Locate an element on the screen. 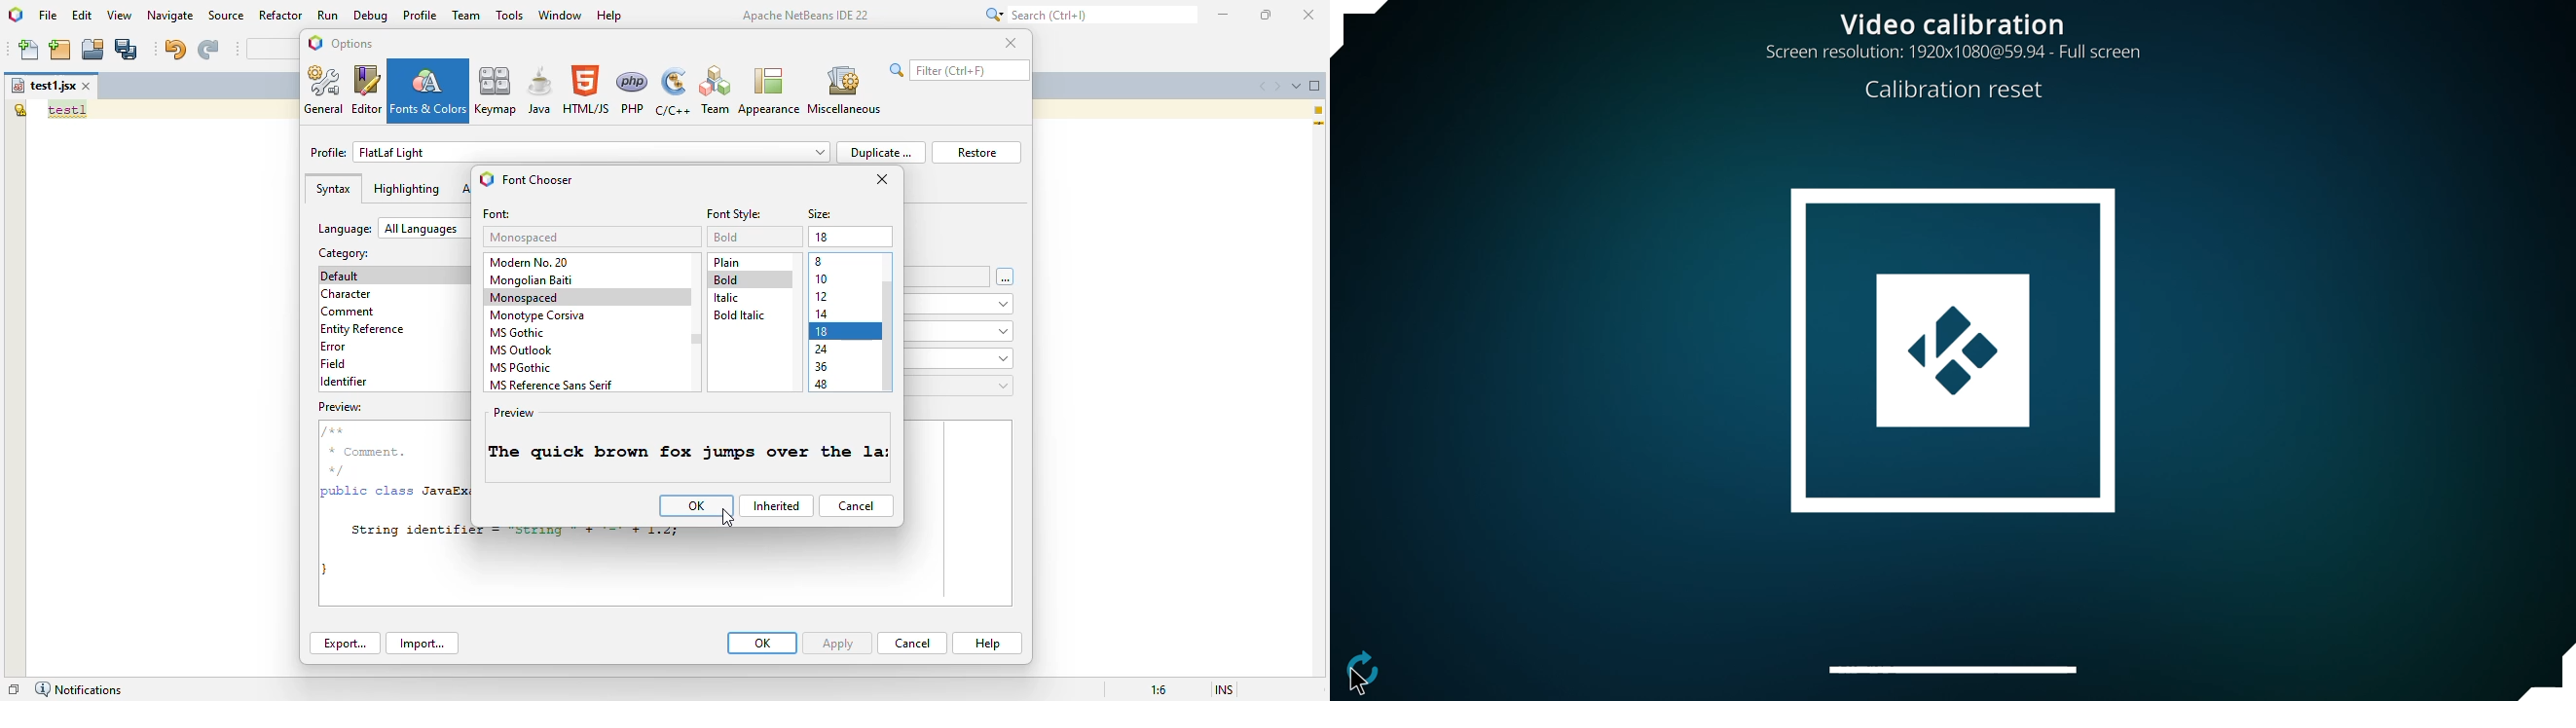 The height and width of the screenshot is (728, 2576). adjust is located at coordinates (2542, 670).